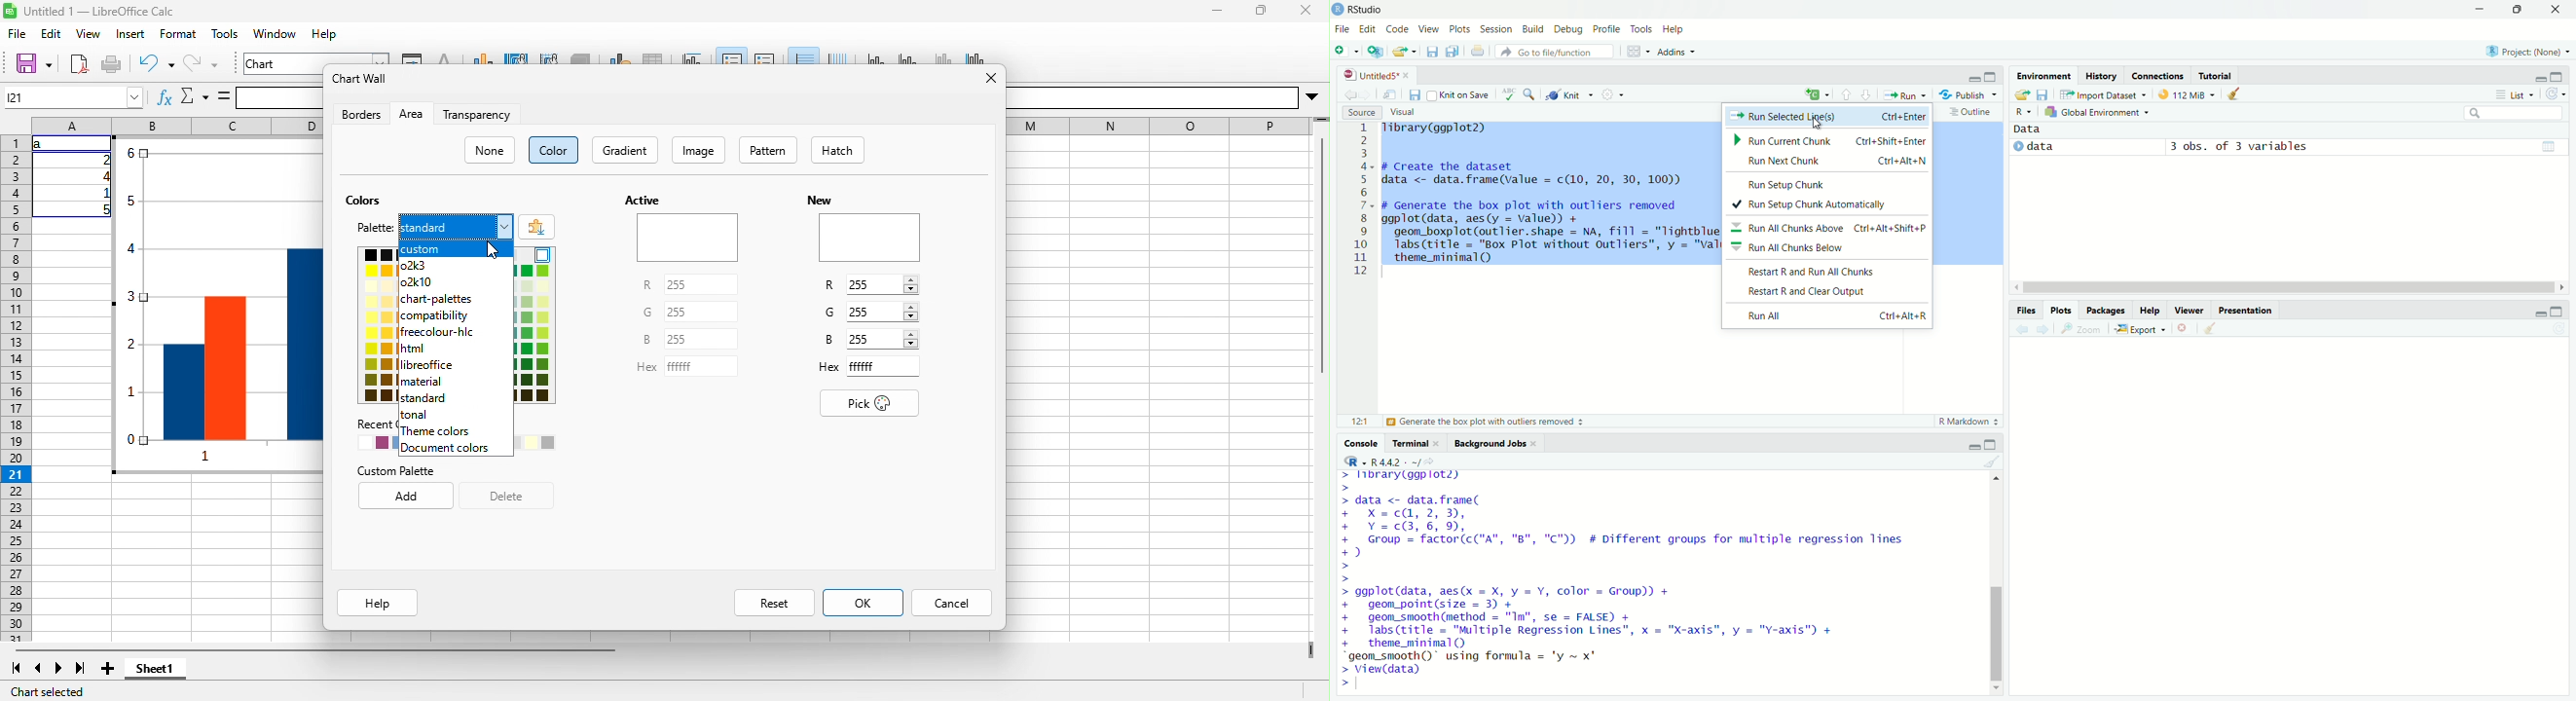 The height and width of the screenshot is (728, 2576). Describe the element at coordinates (1994, 442) in the screenshot. I see `maximise` at that location.